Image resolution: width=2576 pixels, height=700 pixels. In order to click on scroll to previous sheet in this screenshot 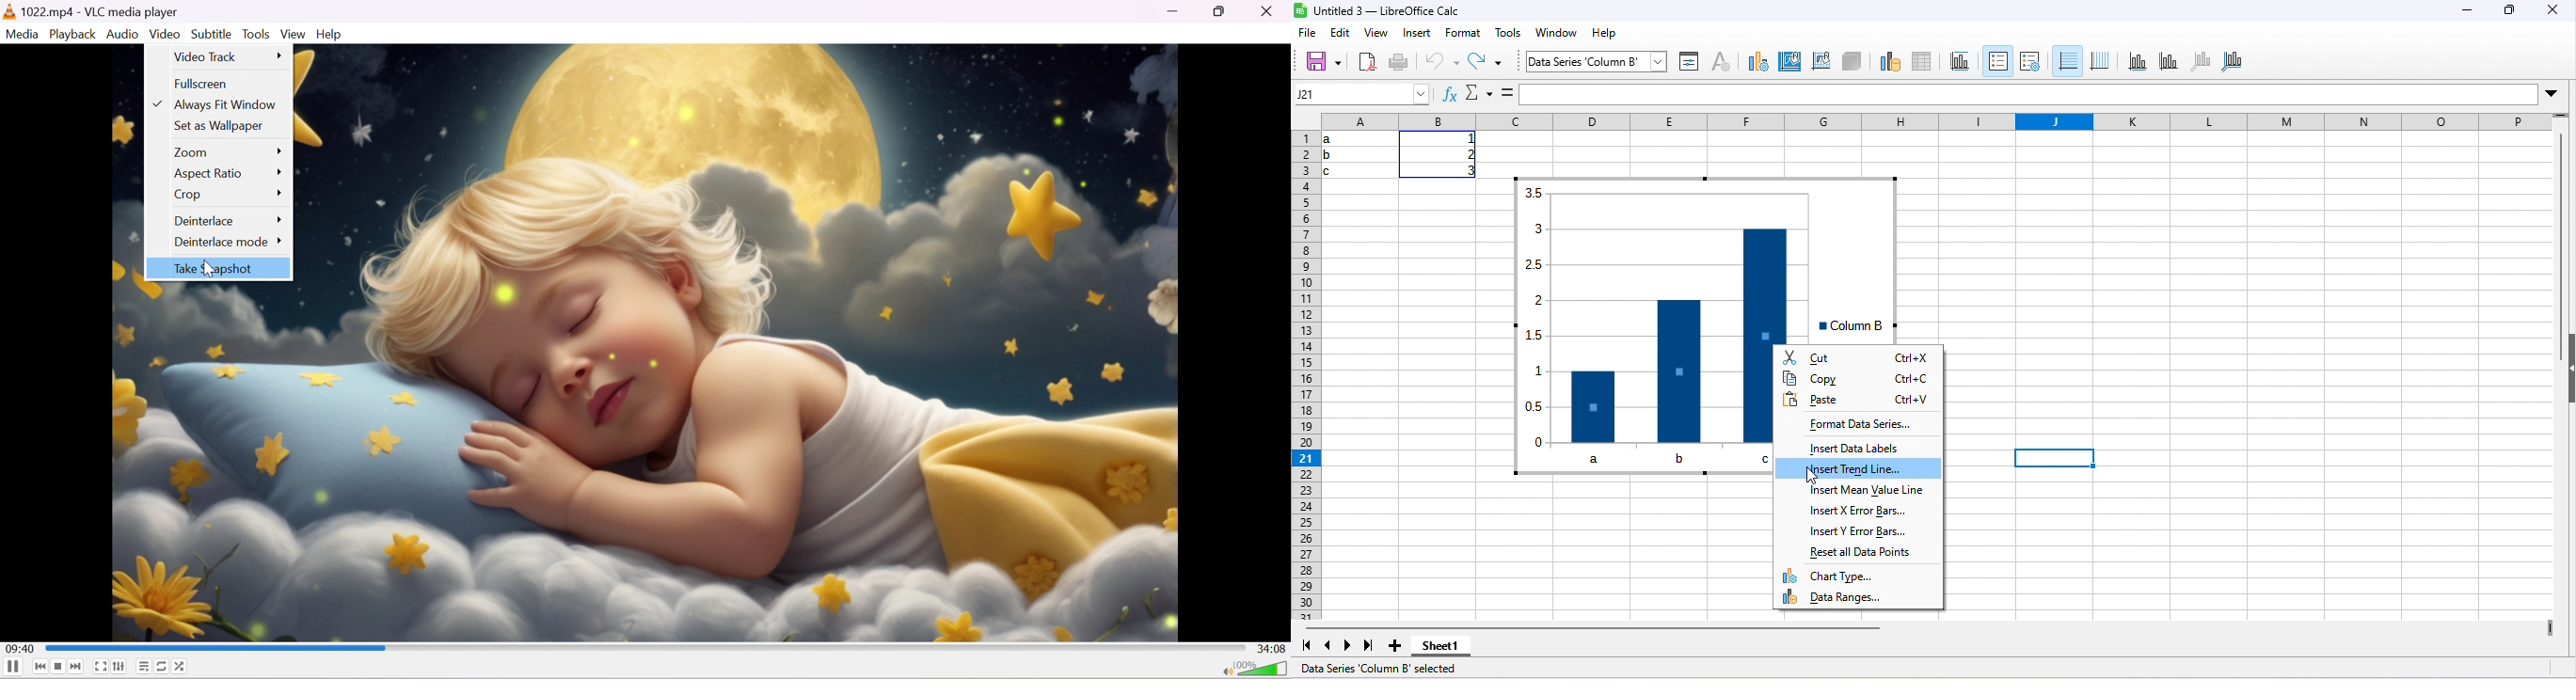, I will do `click(1329, 646)`.